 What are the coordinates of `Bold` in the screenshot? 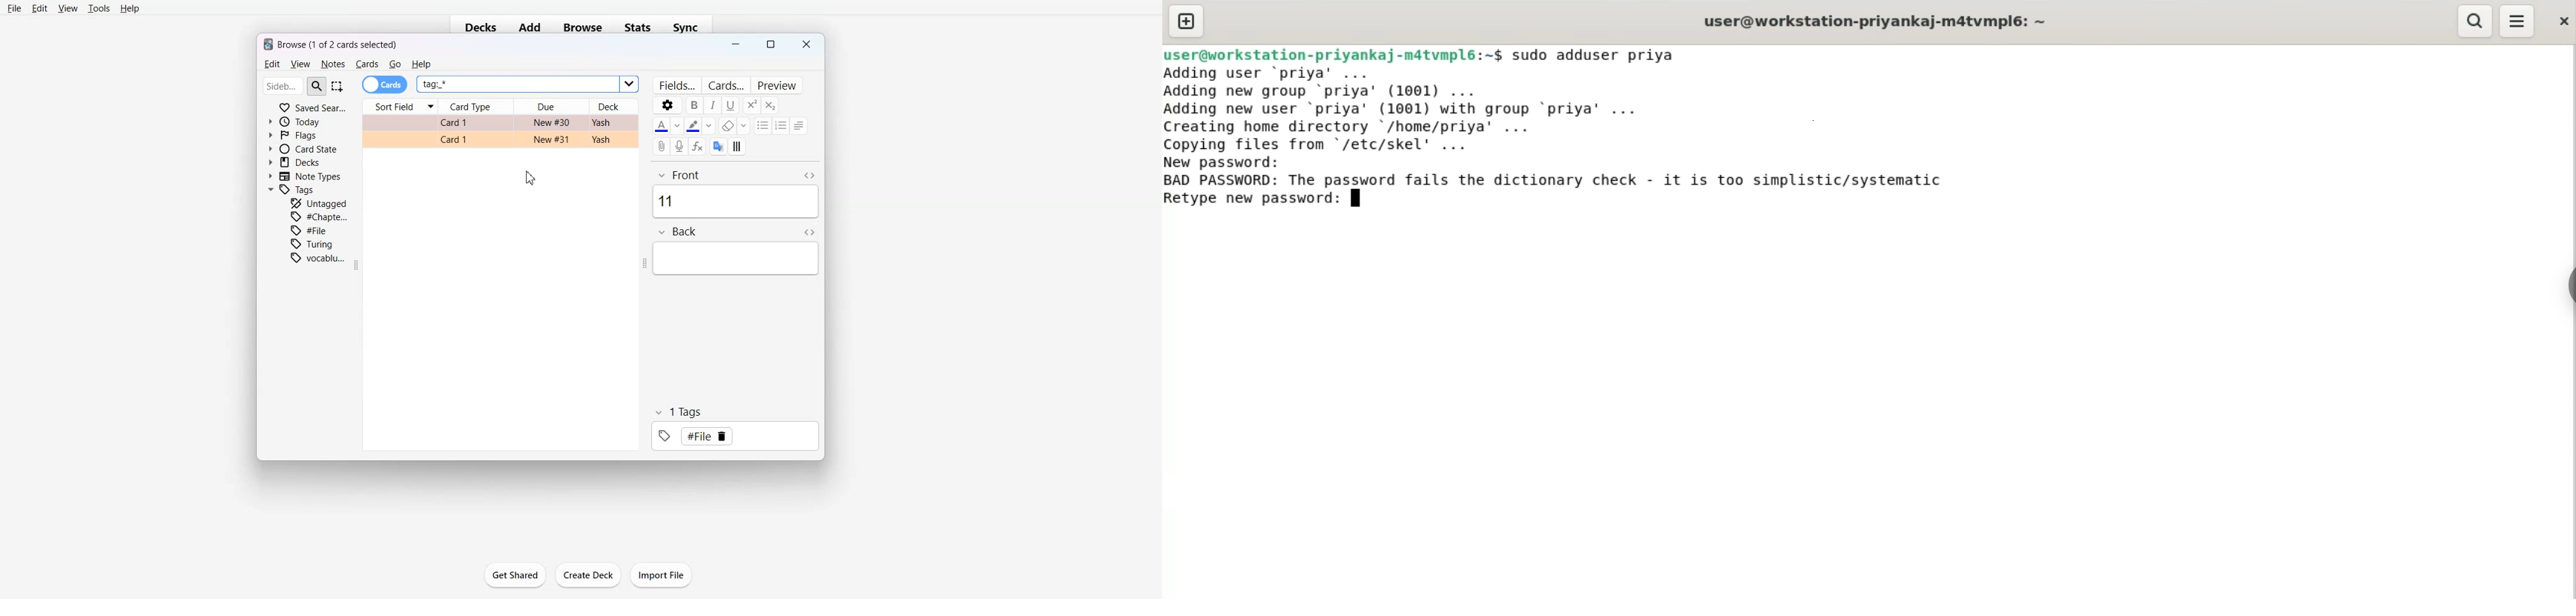 It's located at (695, 105).